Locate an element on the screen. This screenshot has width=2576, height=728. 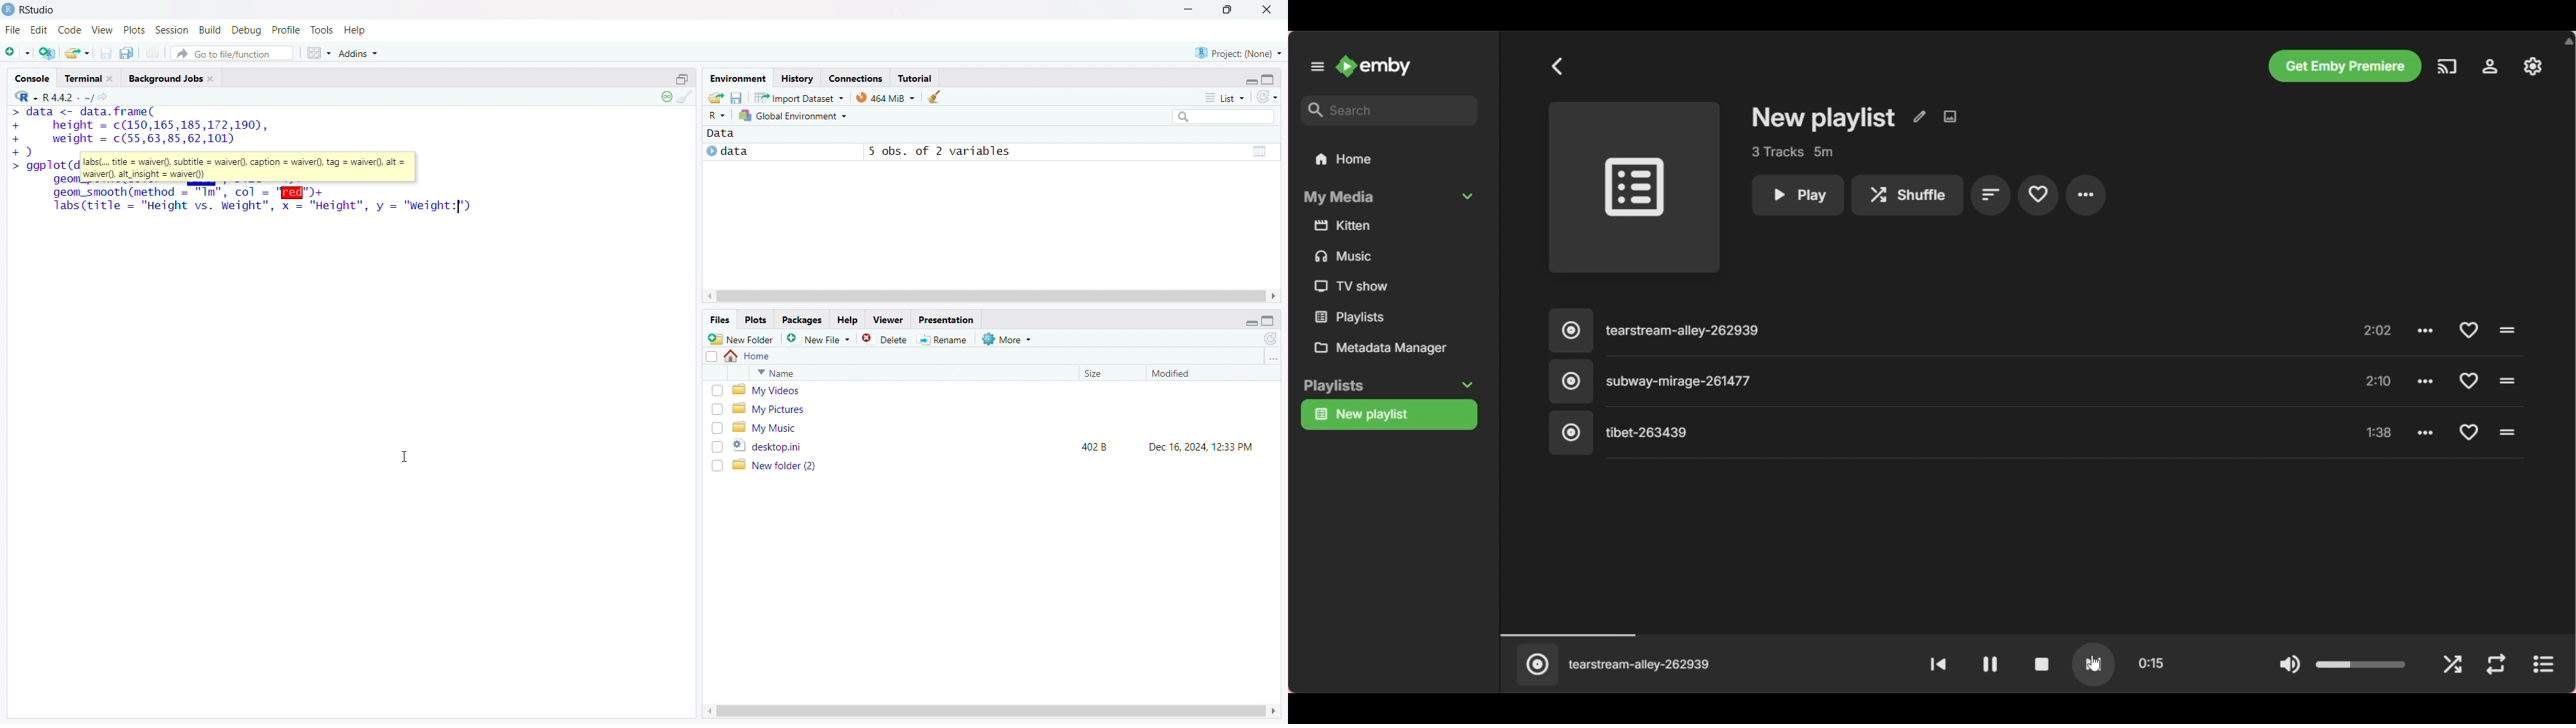
build is located at coordinates (211, 29).